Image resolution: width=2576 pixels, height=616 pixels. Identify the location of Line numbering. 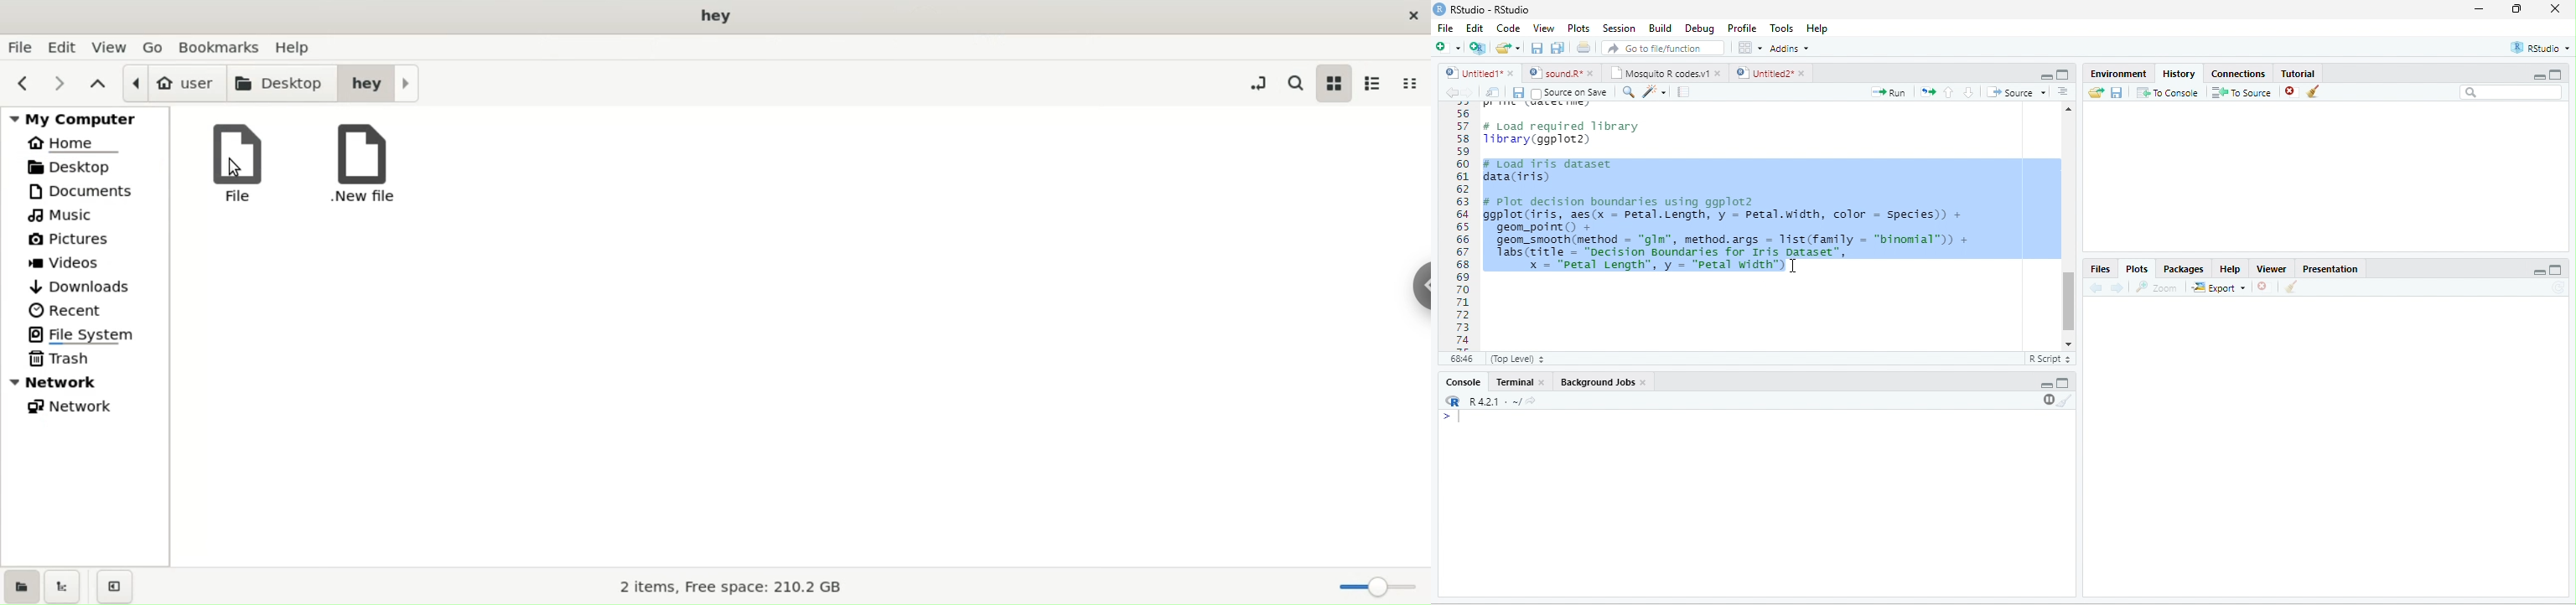
(1462, 226).